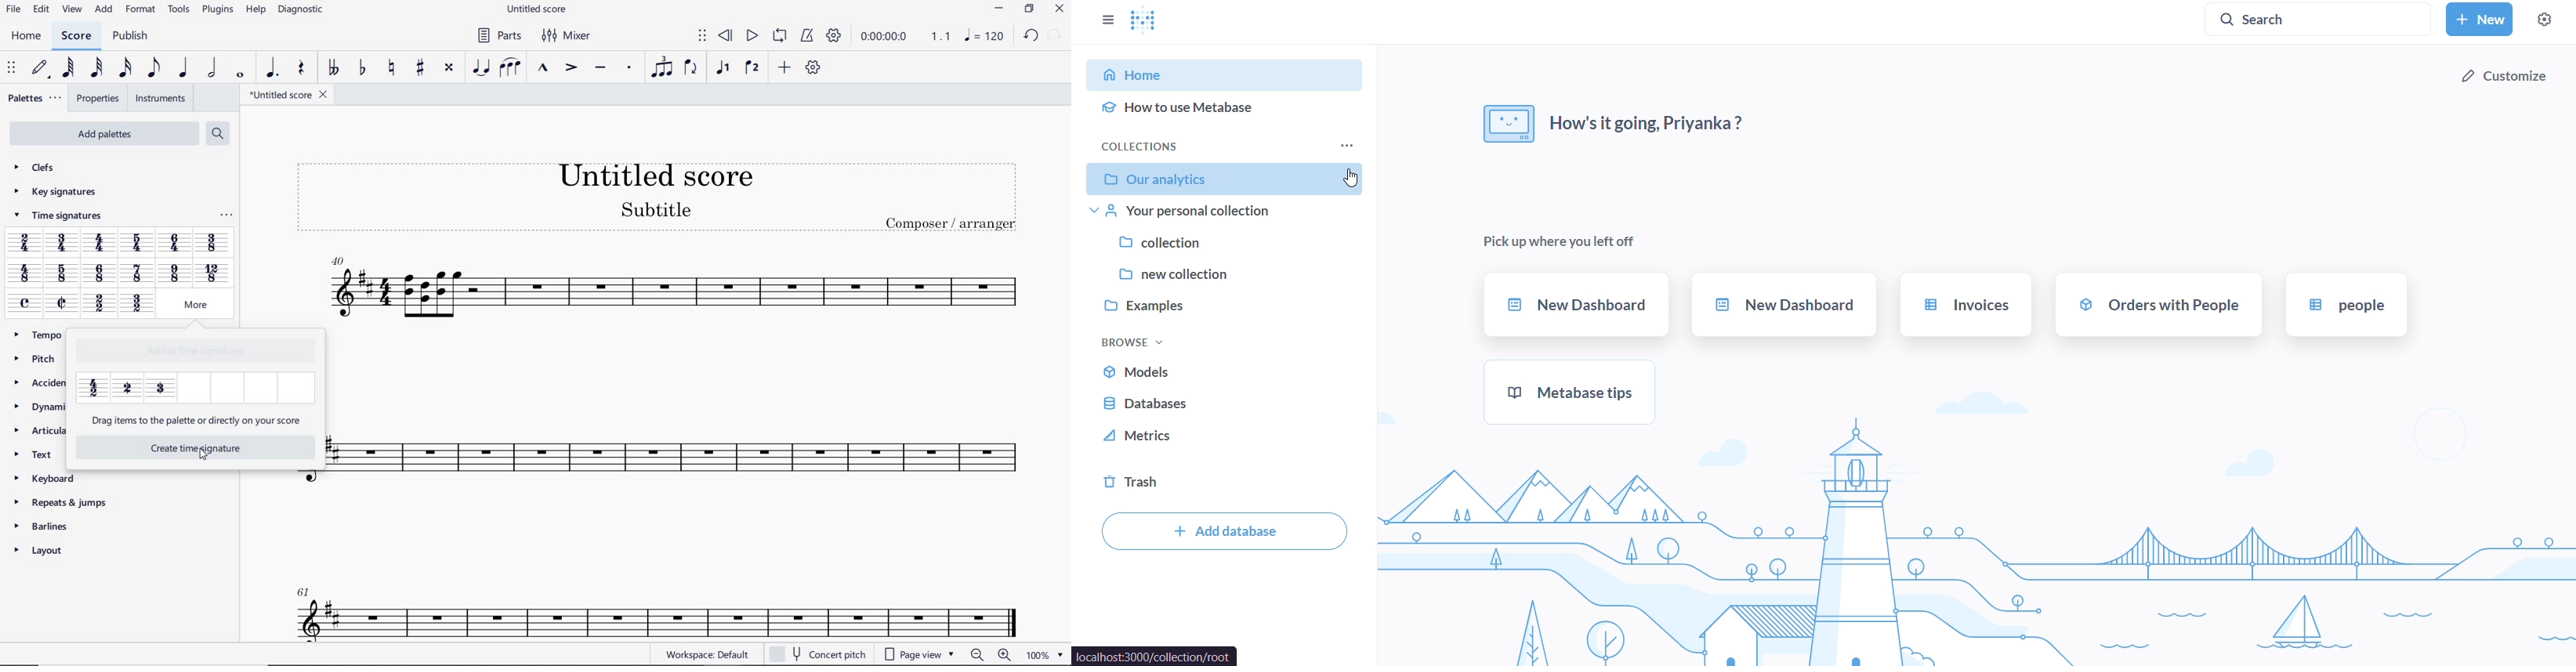  I want to click on common time, so click(26, 303).